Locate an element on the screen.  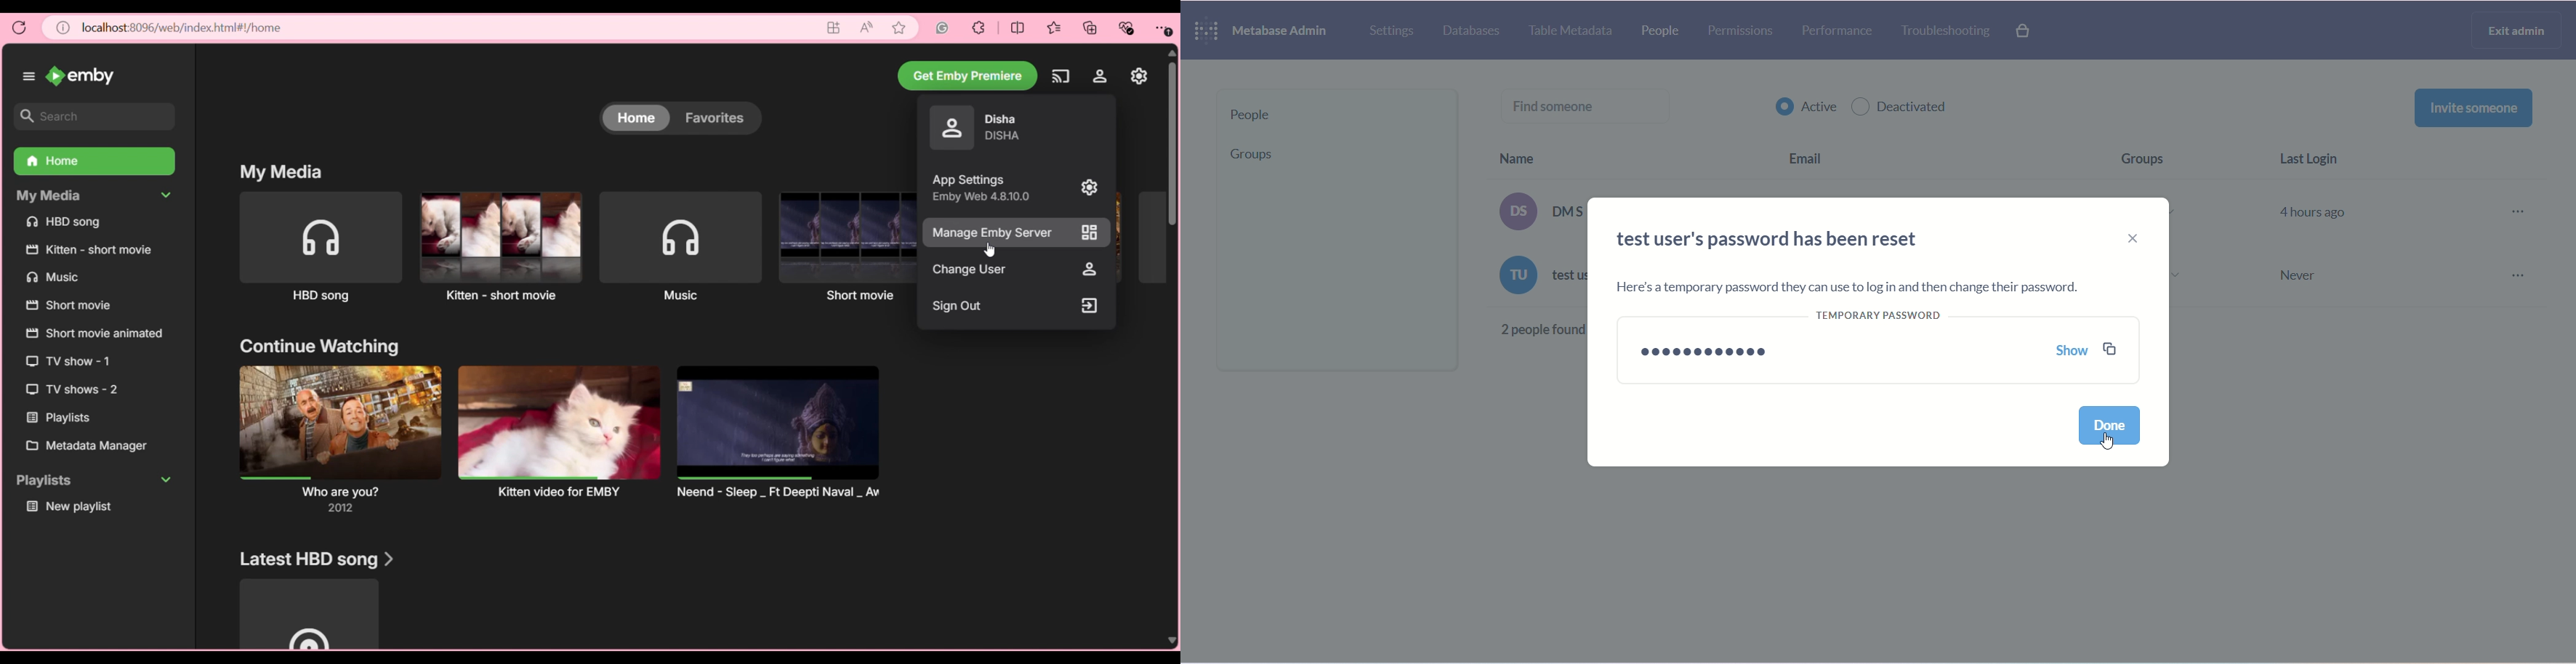
email is located at coordinates (1816, 154).